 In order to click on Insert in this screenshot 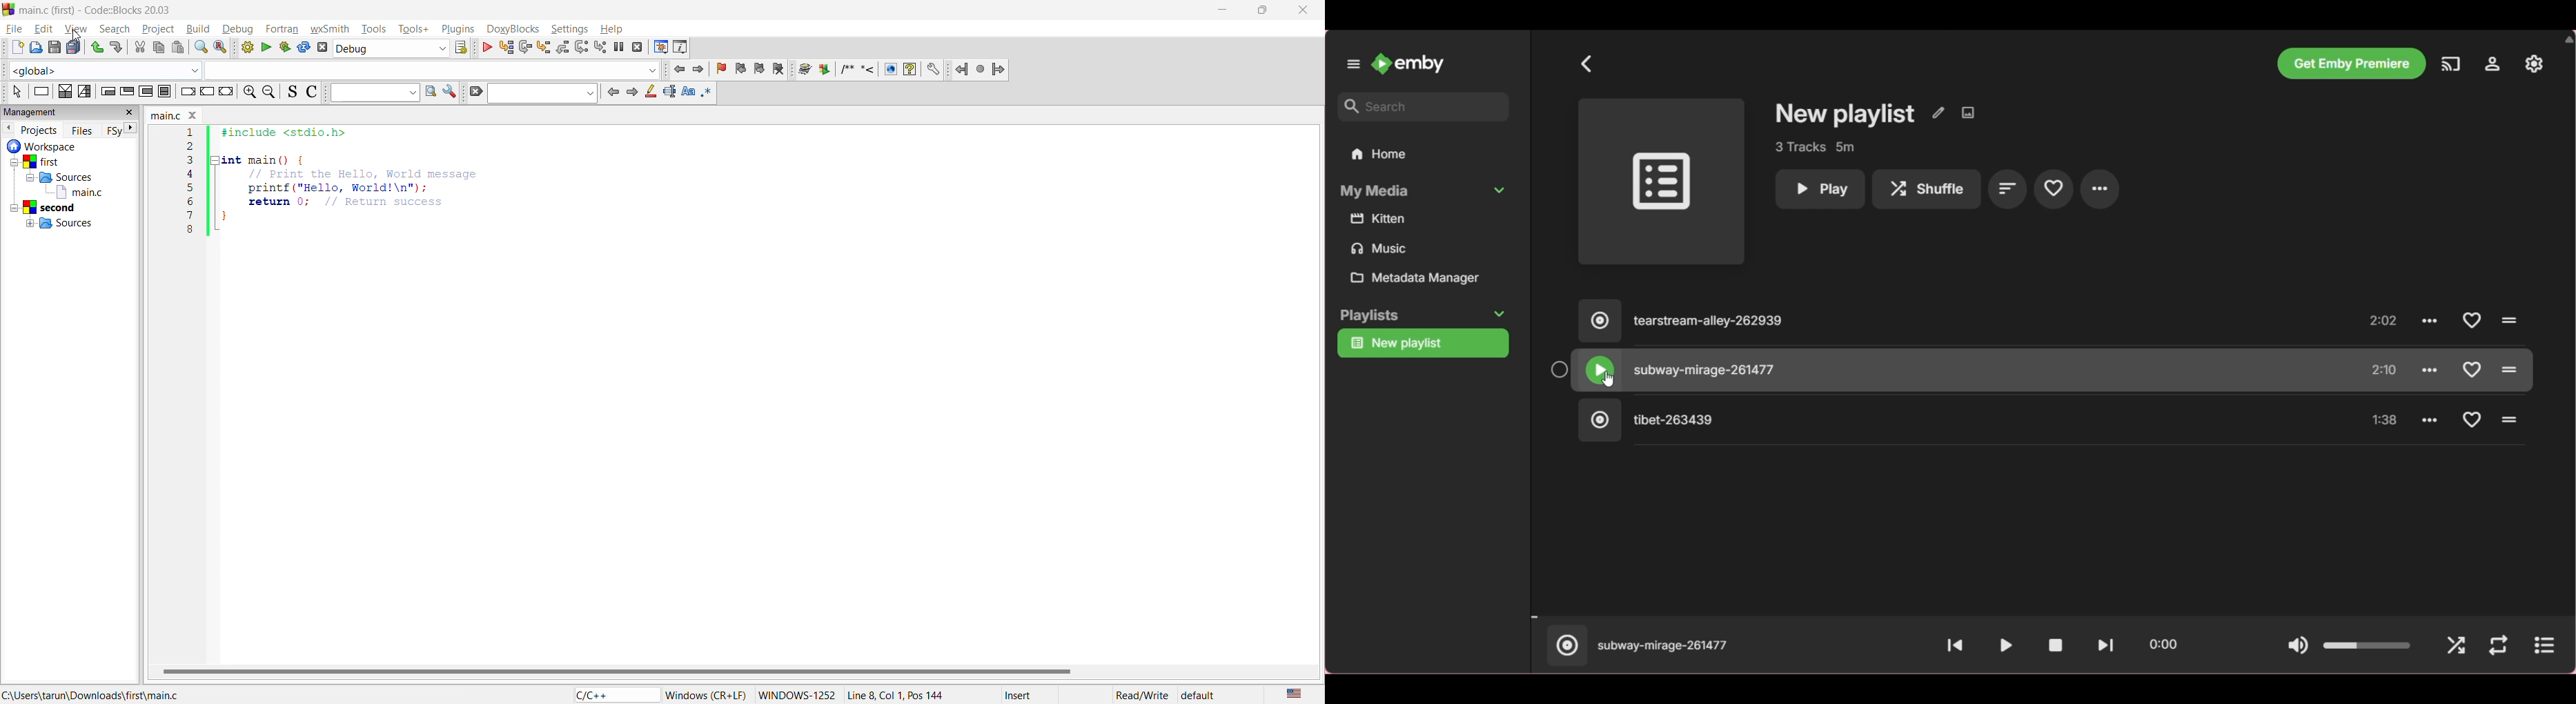, I will do `click(1021, 694)`.